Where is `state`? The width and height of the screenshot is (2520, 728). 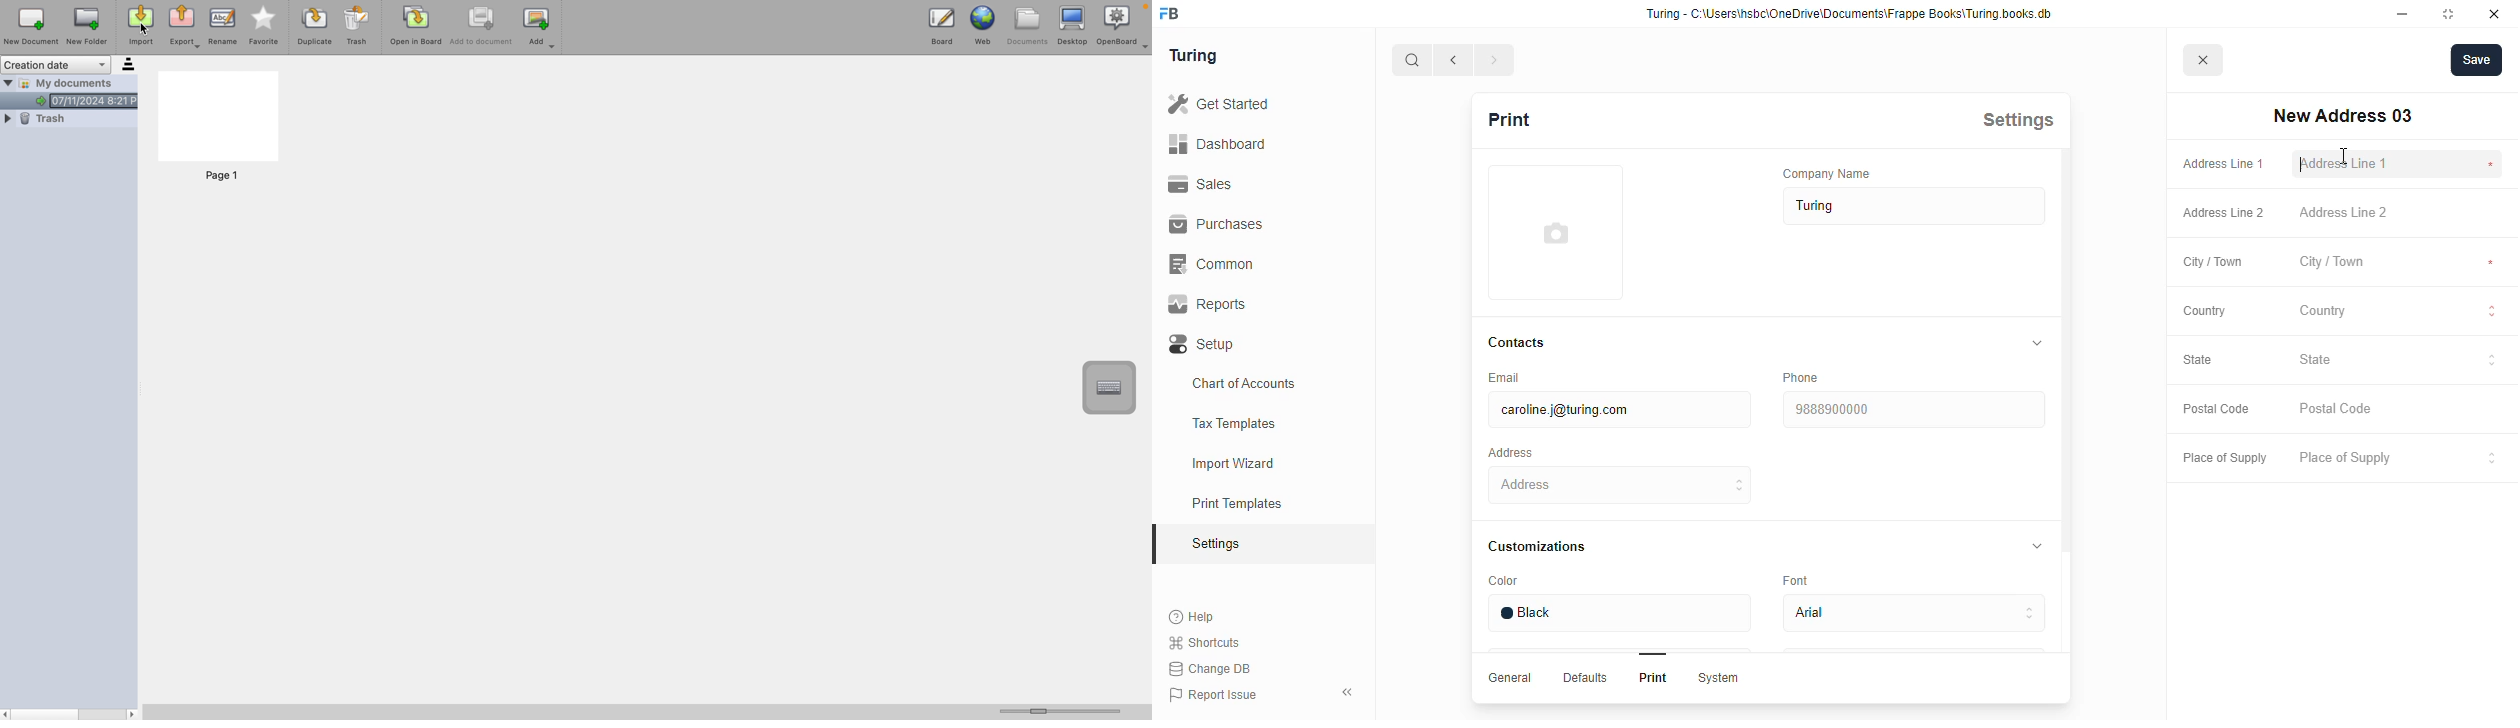
state is located at coordinates (2398, 362).